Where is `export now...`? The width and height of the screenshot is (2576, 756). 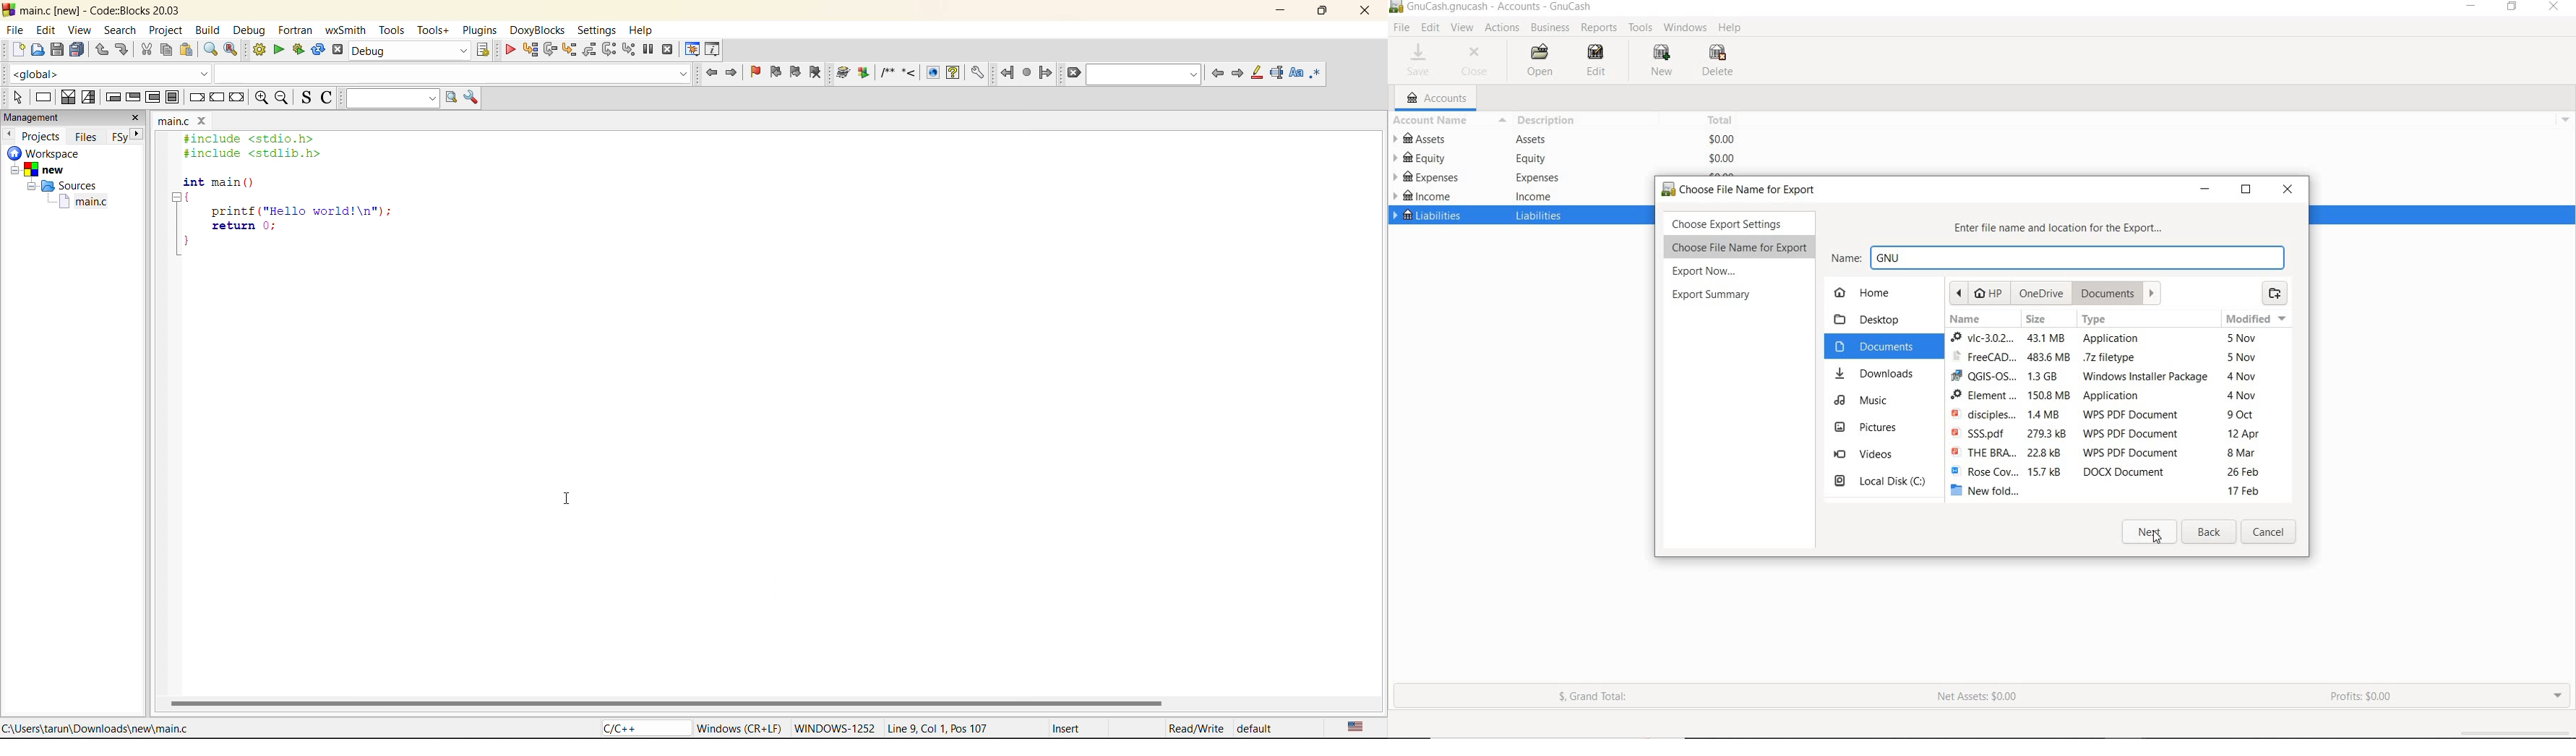 export now... is located at coordinates (1708, 270).